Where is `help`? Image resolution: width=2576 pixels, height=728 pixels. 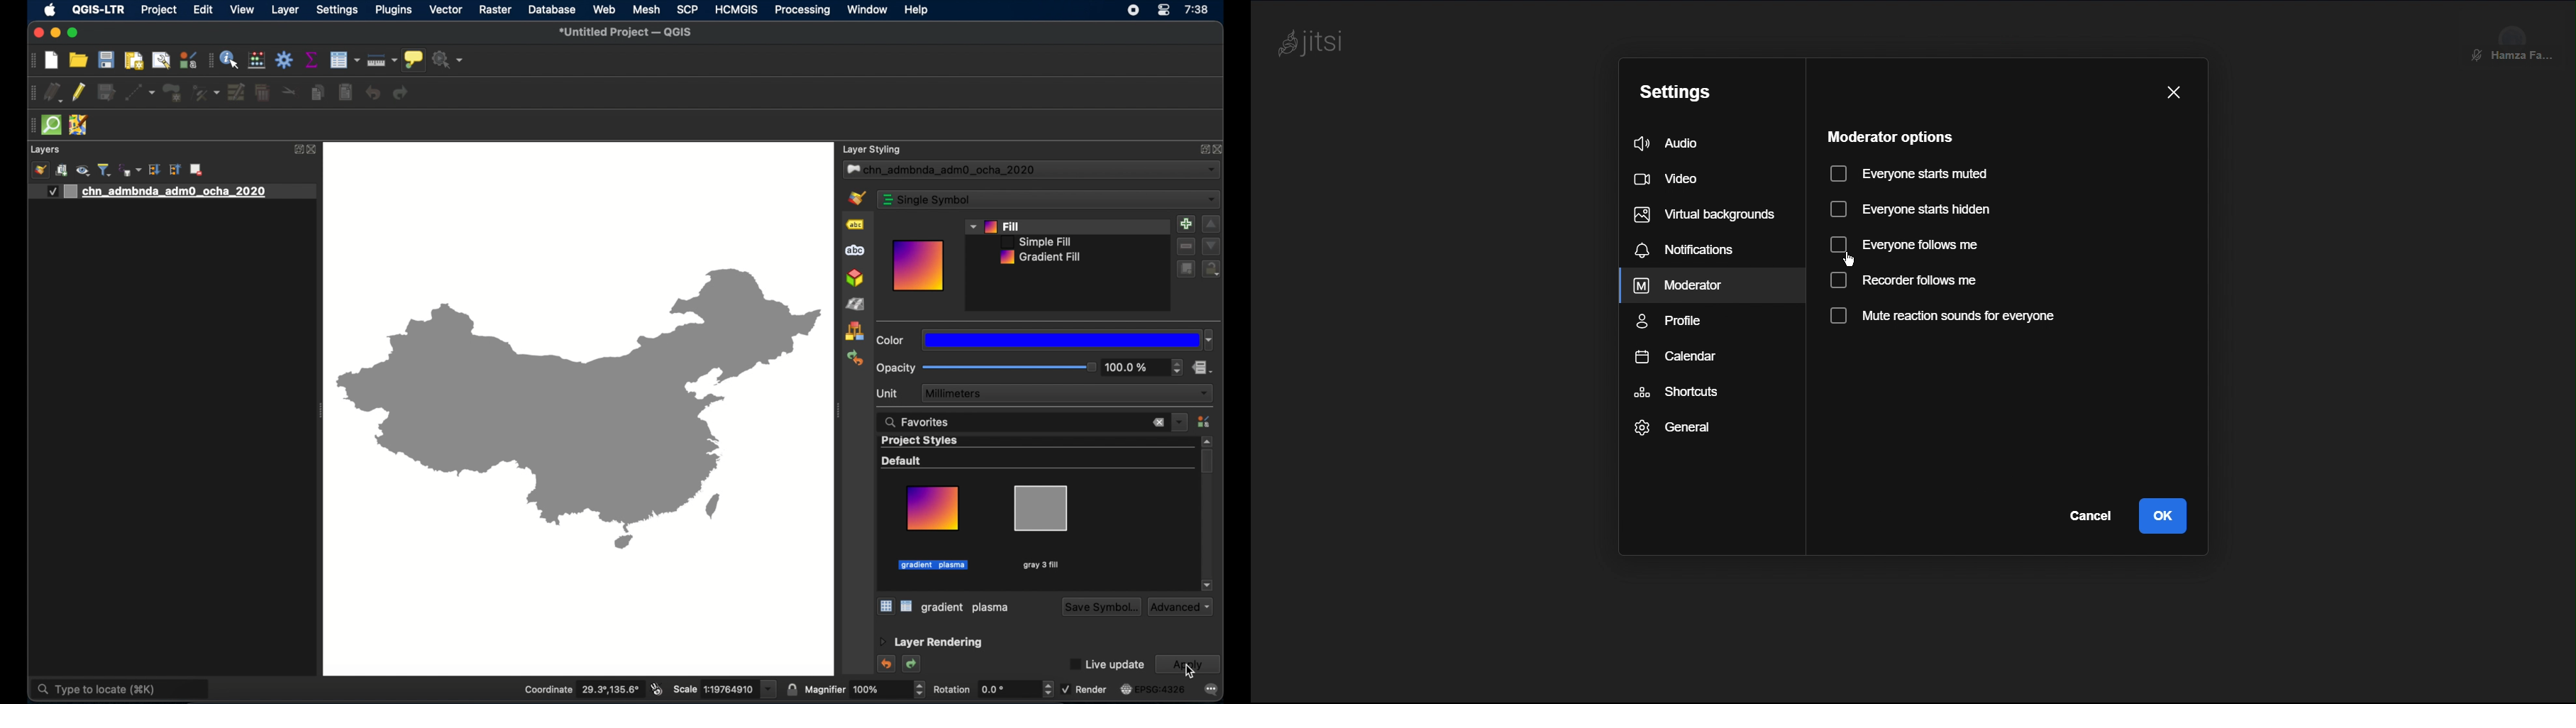 help is located at coordinates (916, 10).